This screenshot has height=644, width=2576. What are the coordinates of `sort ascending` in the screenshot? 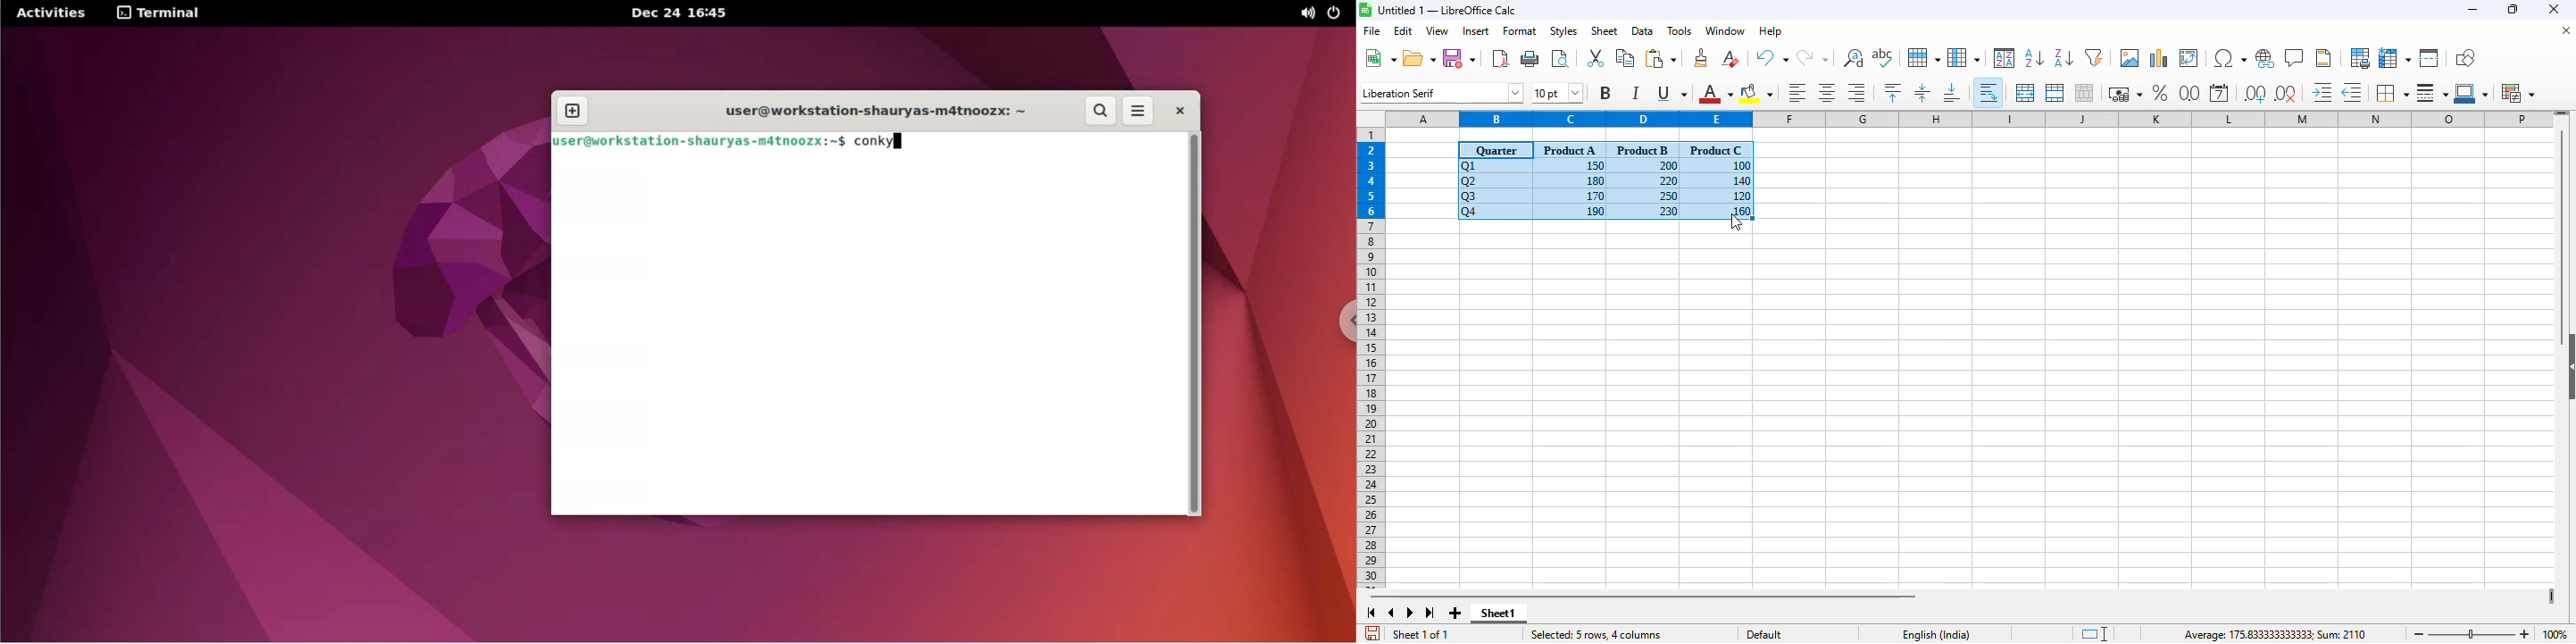 It's located at (2035, 58).